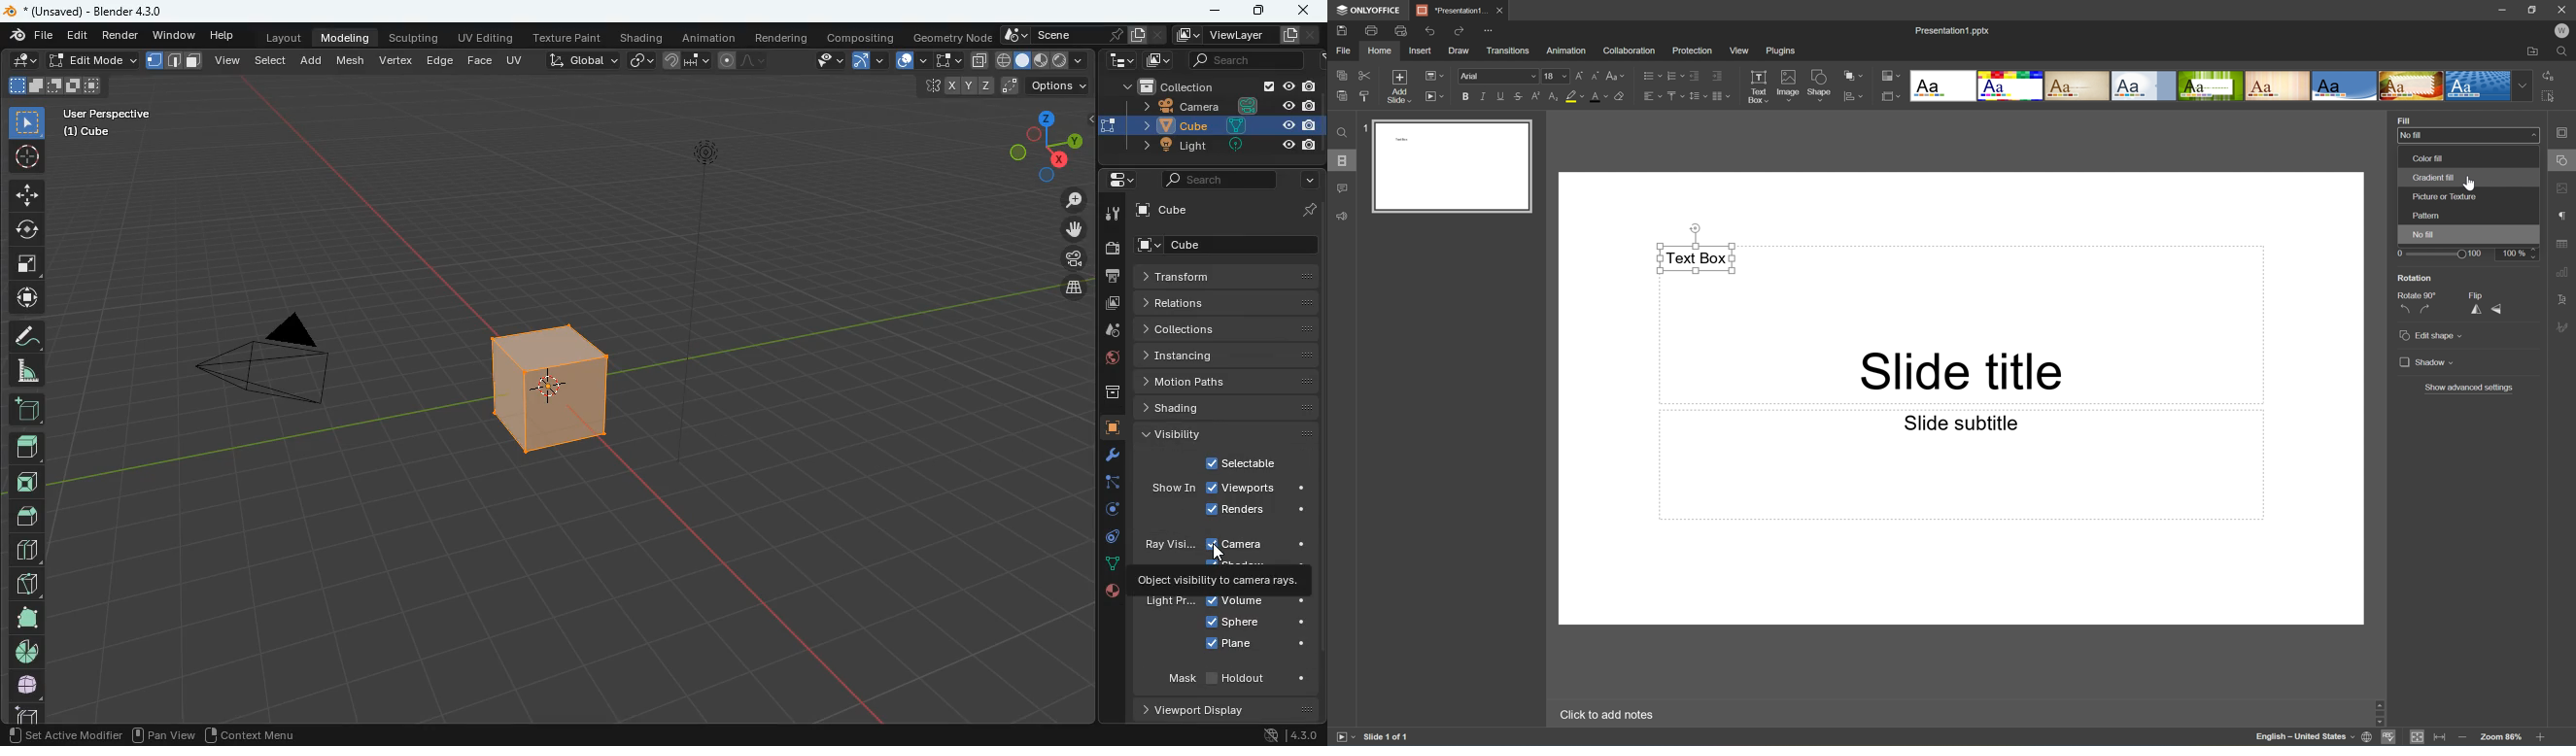 The image size is (2576, 756). Describe the element at coordinates (978, 61) in the screenshot. I see `copy` at that location.